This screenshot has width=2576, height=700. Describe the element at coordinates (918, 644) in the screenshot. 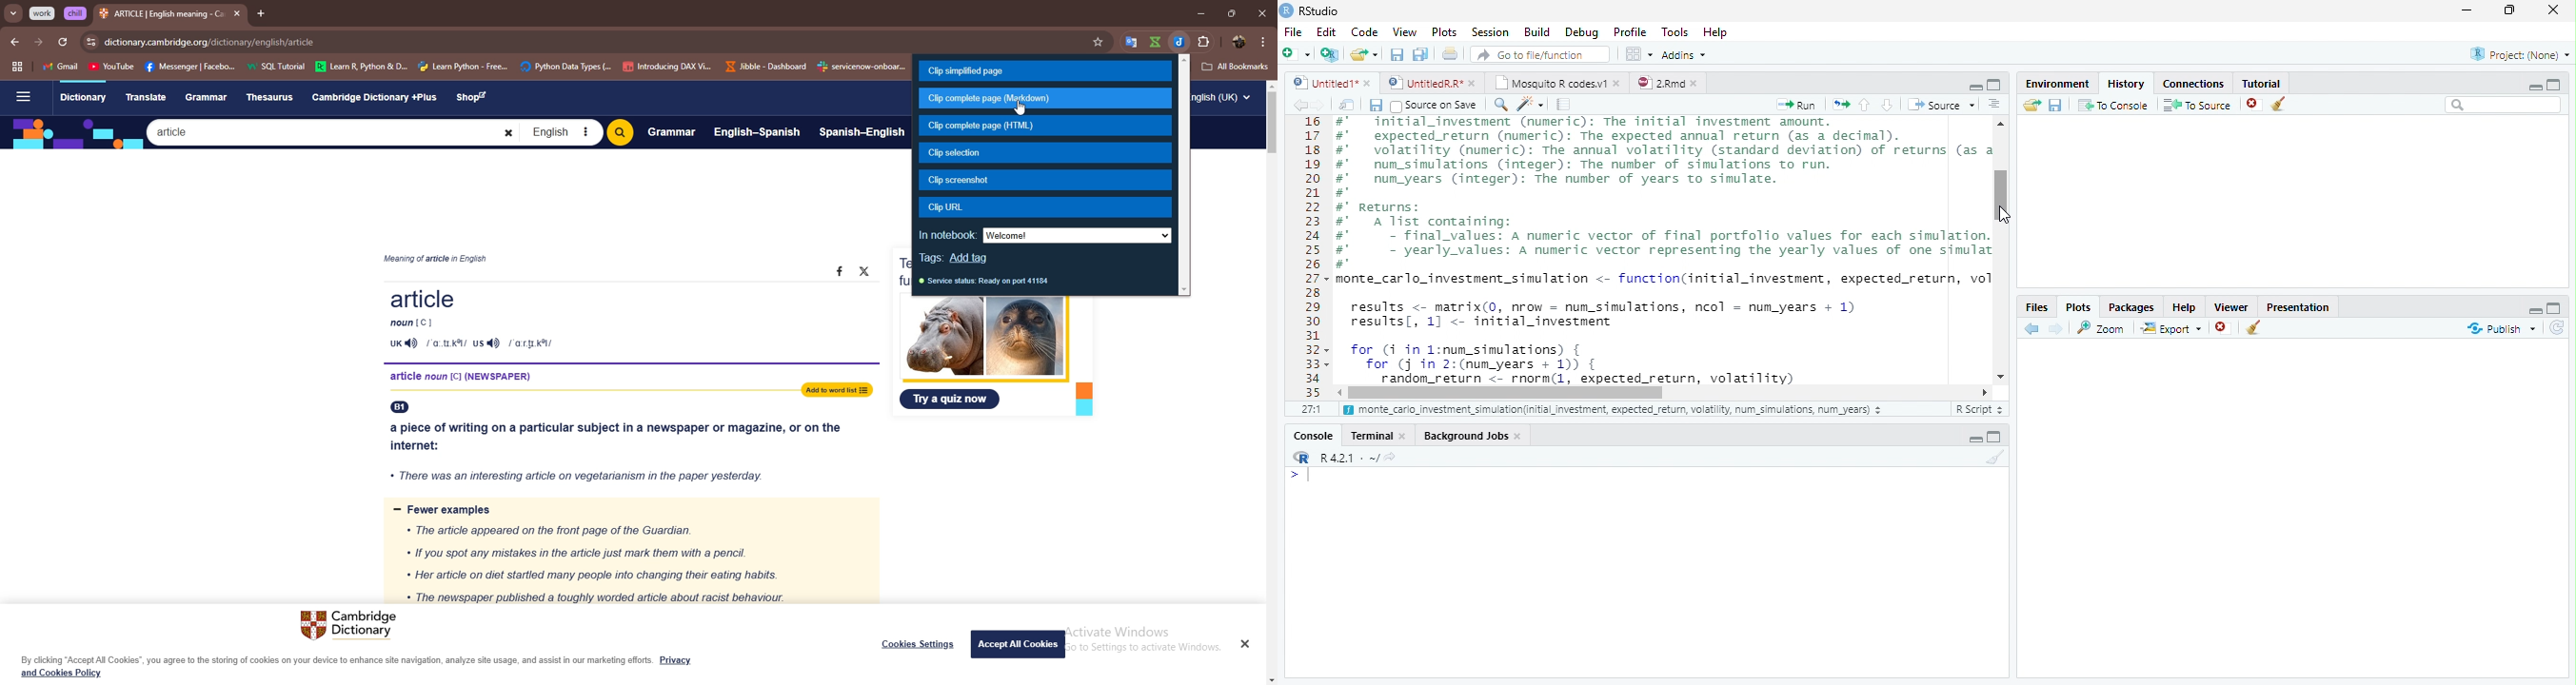

I see `Cookies Settings` at that location.